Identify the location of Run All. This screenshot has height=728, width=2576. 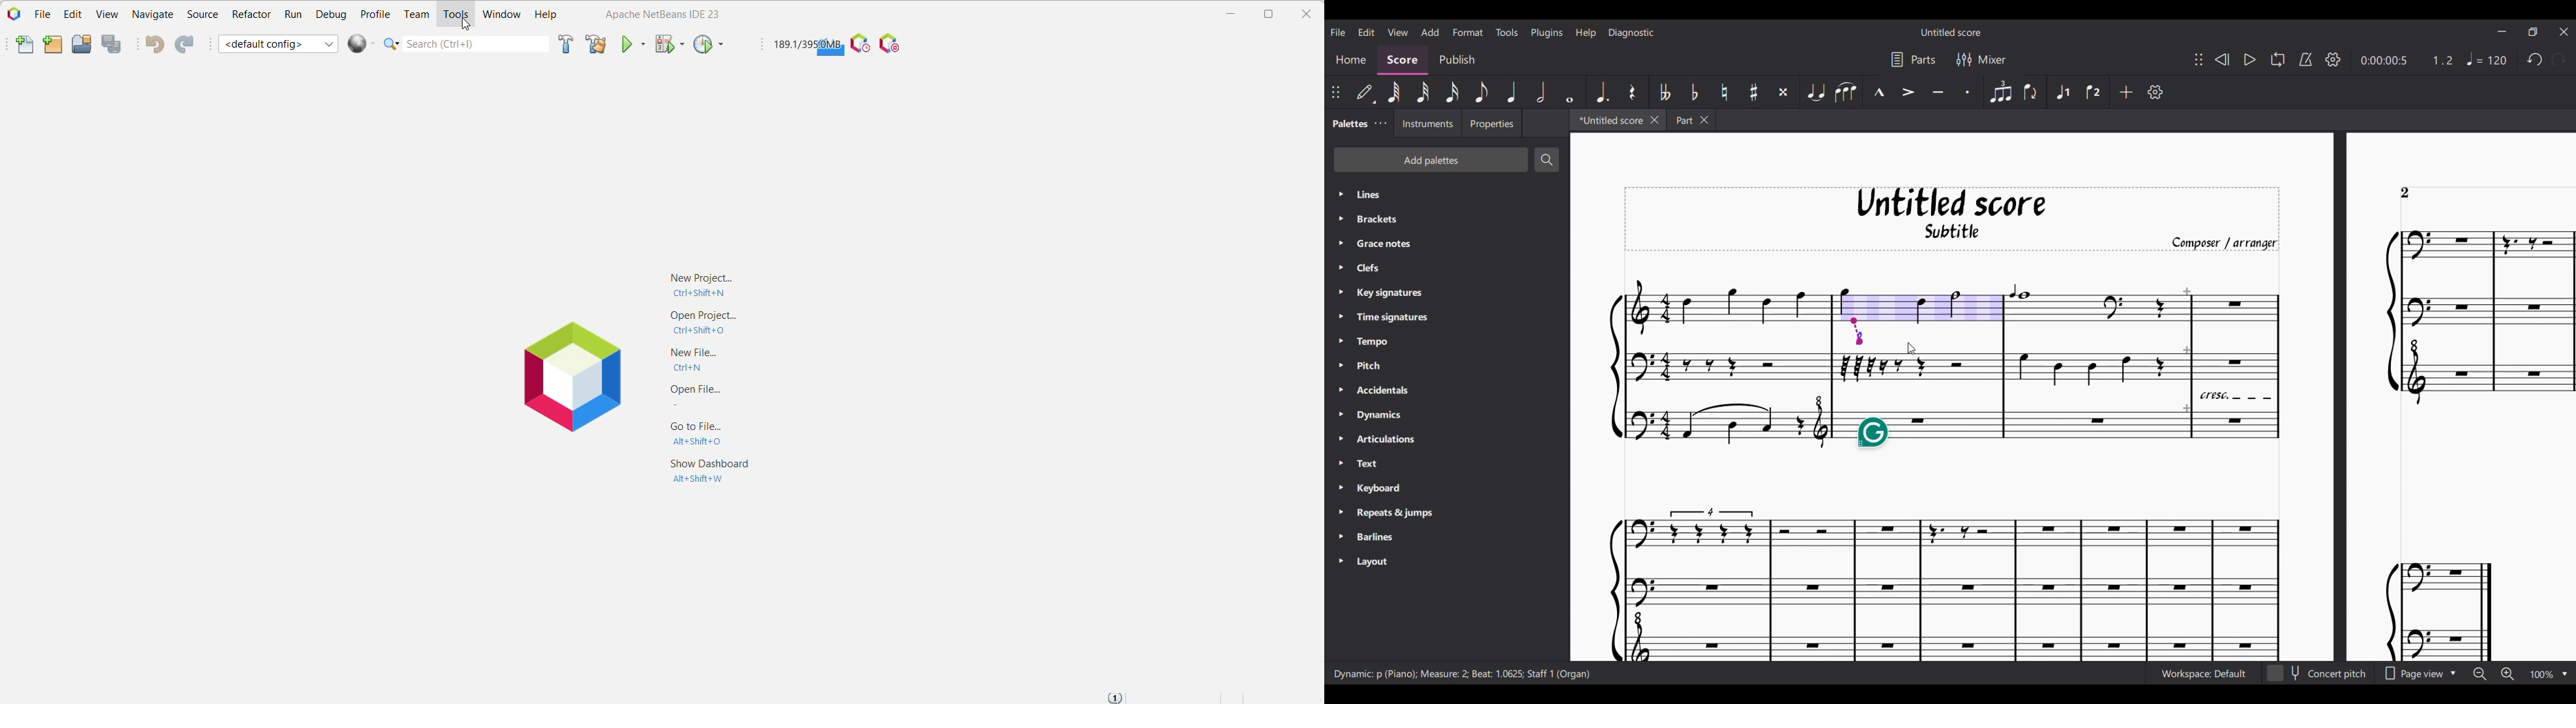
(362, 43).